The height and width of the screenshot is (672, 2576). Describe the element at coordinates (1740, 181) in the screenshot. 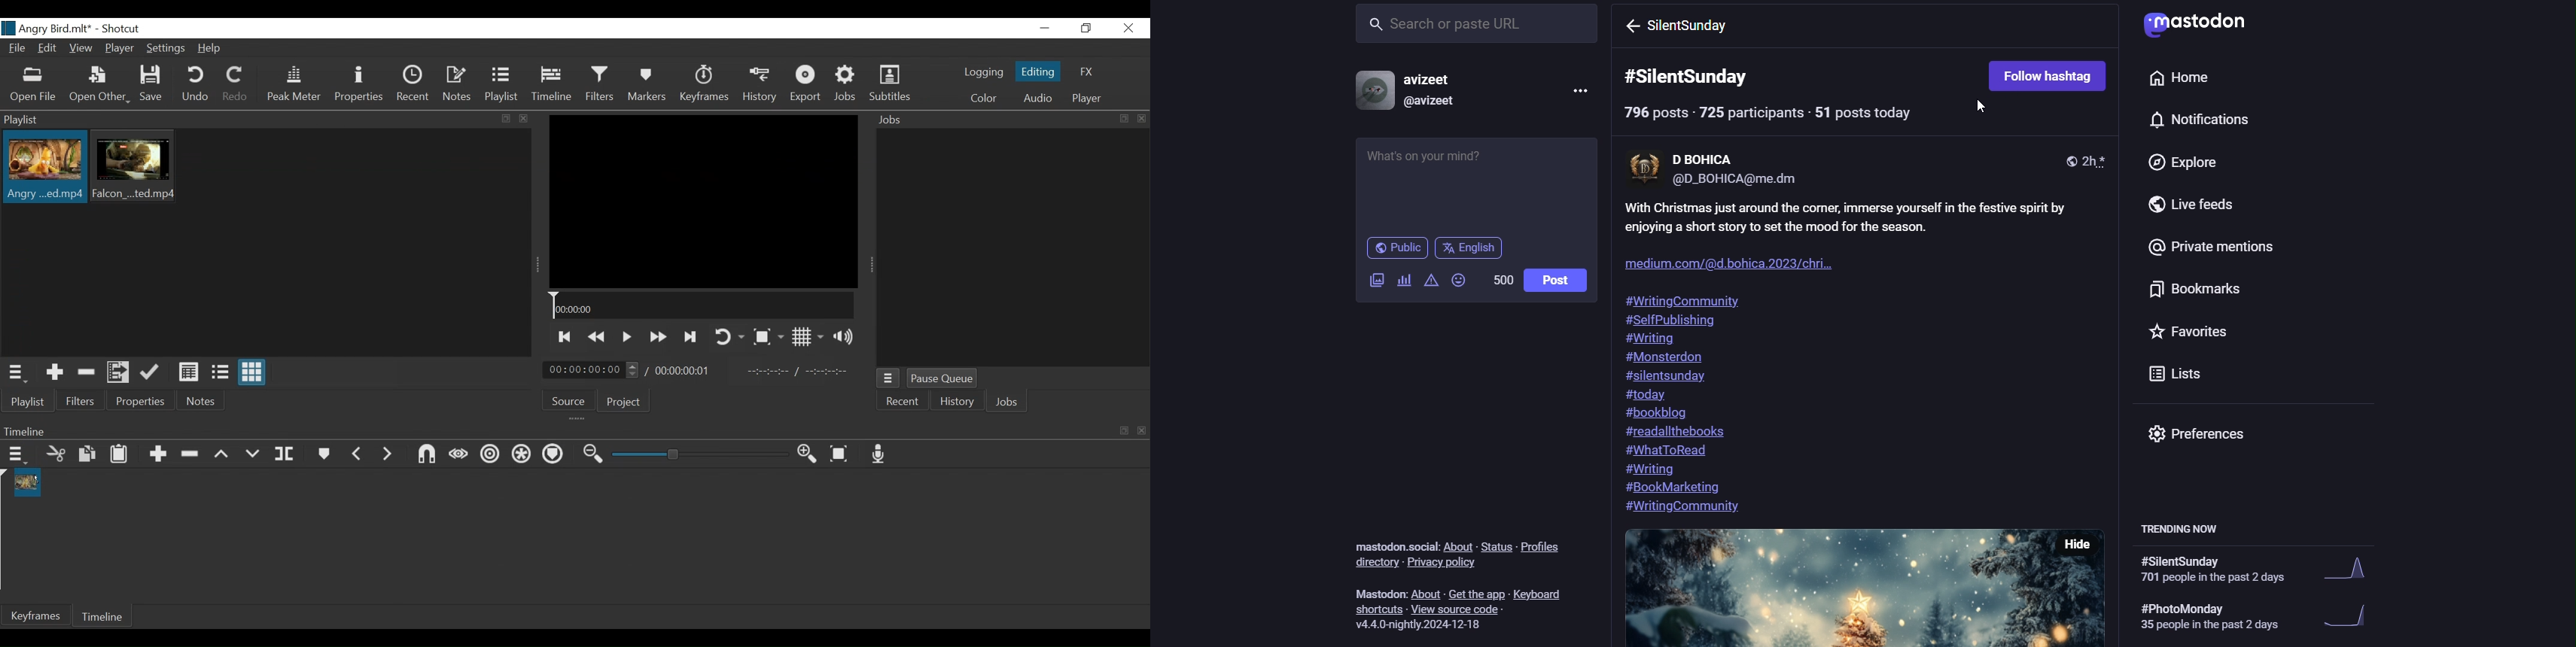

I see `@D_BOHICA@me.dm` at that location.